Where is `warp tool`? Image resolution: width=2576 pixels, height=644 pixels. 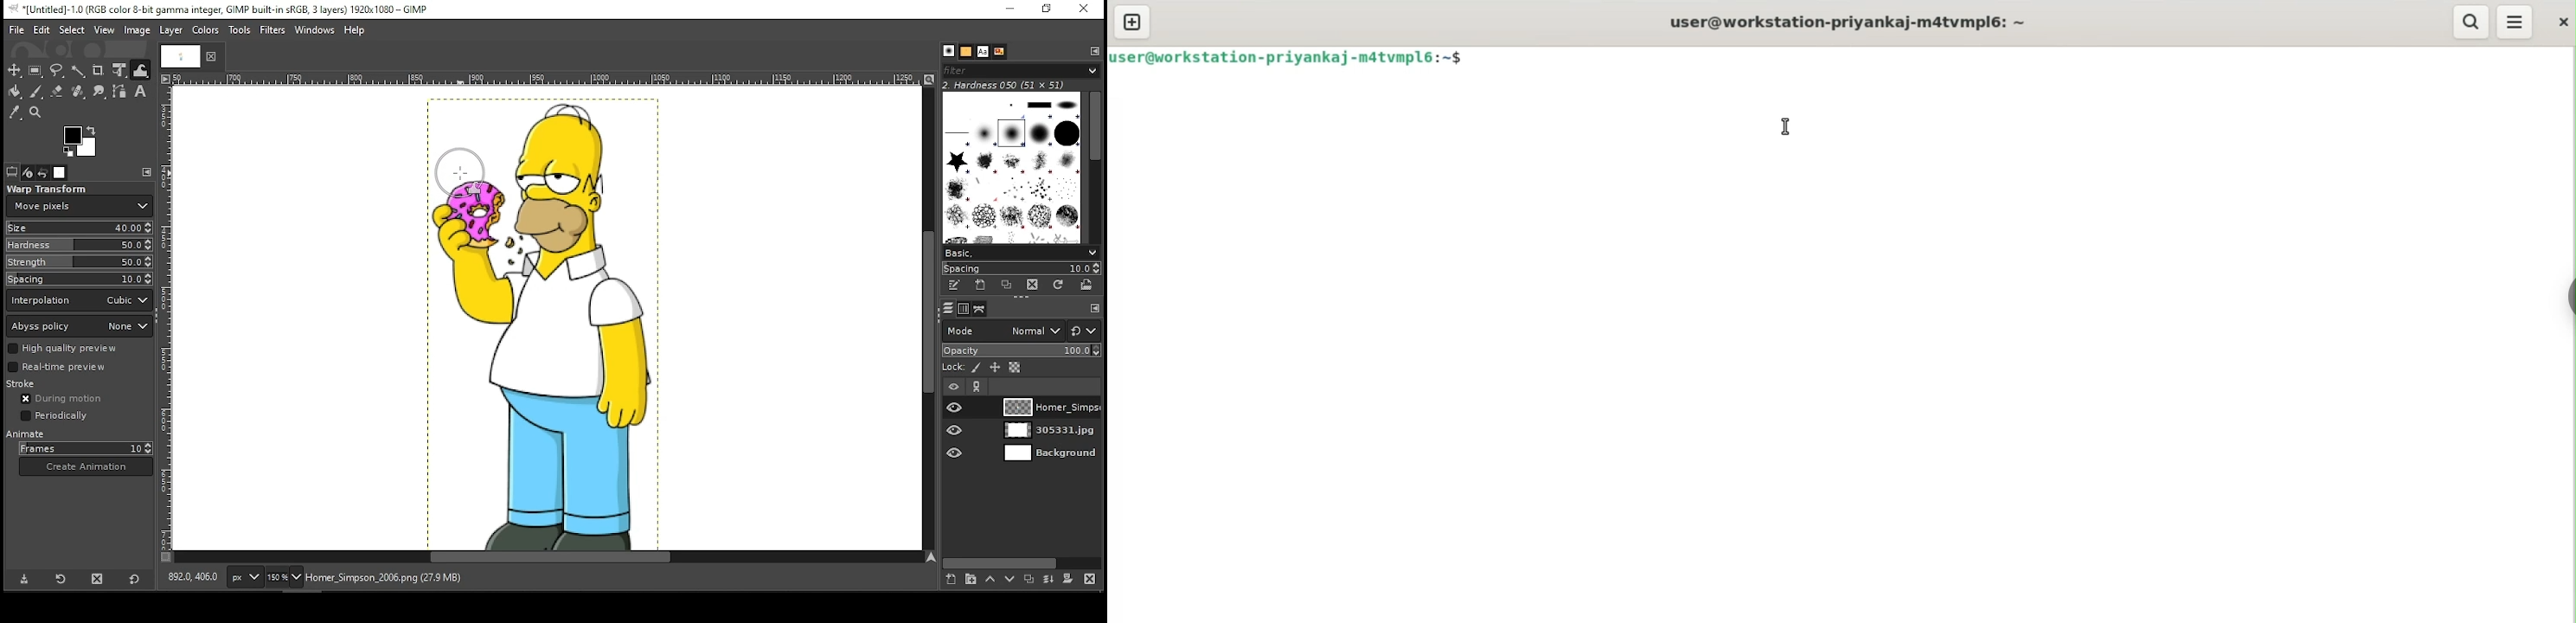
warp tool is located at coordinates (140, 71).